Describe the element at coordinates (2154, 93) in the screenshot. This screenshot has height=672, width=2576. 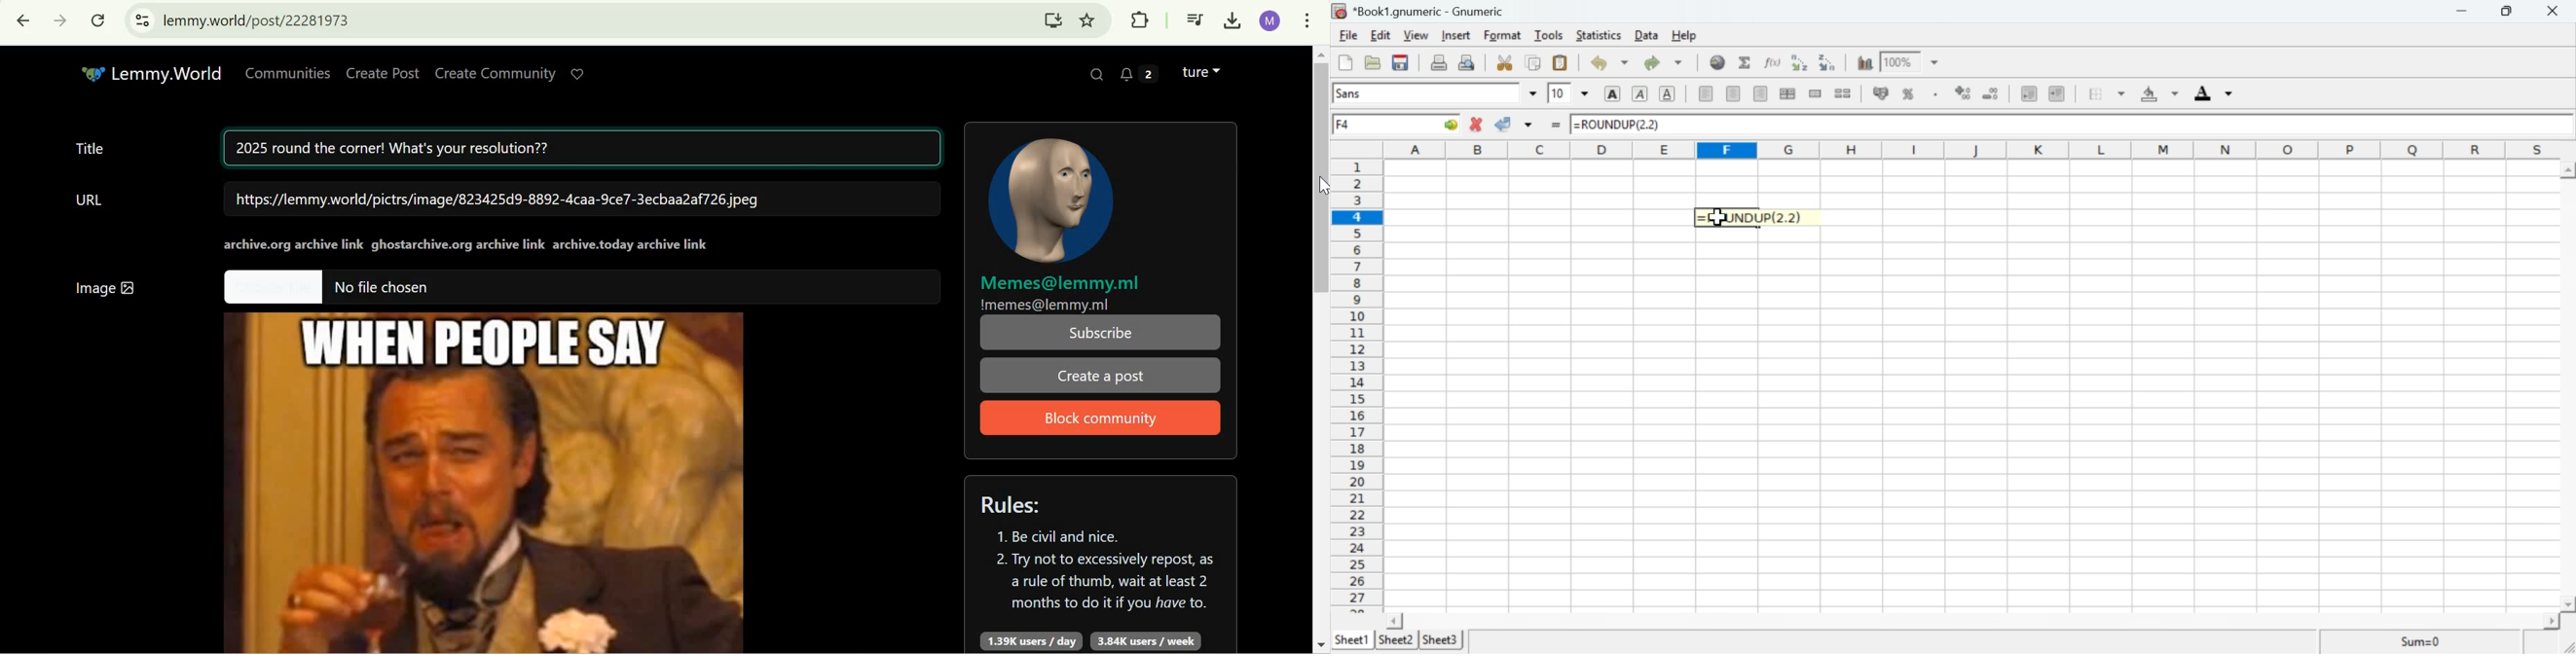
I see `Background` at that location.